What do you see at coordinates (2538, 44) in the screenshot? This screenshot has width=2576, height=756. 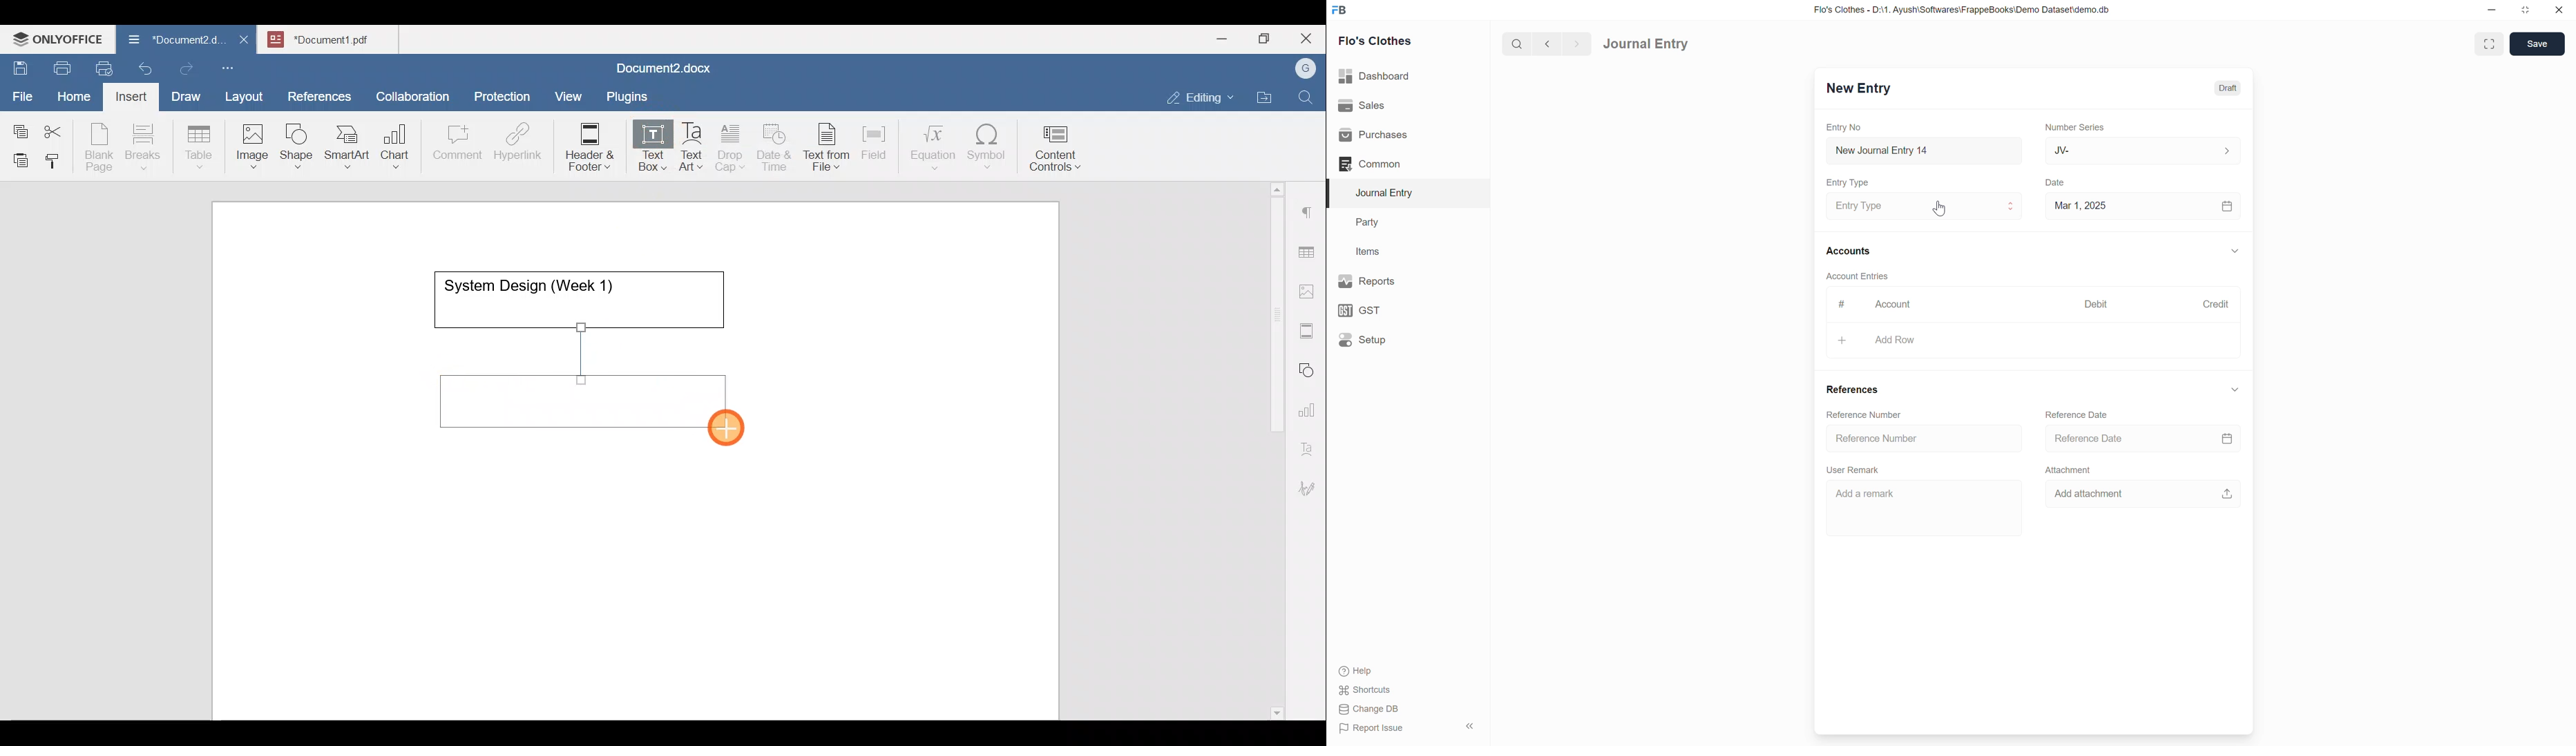 I see `Save` at bounding box center [2538, 44].